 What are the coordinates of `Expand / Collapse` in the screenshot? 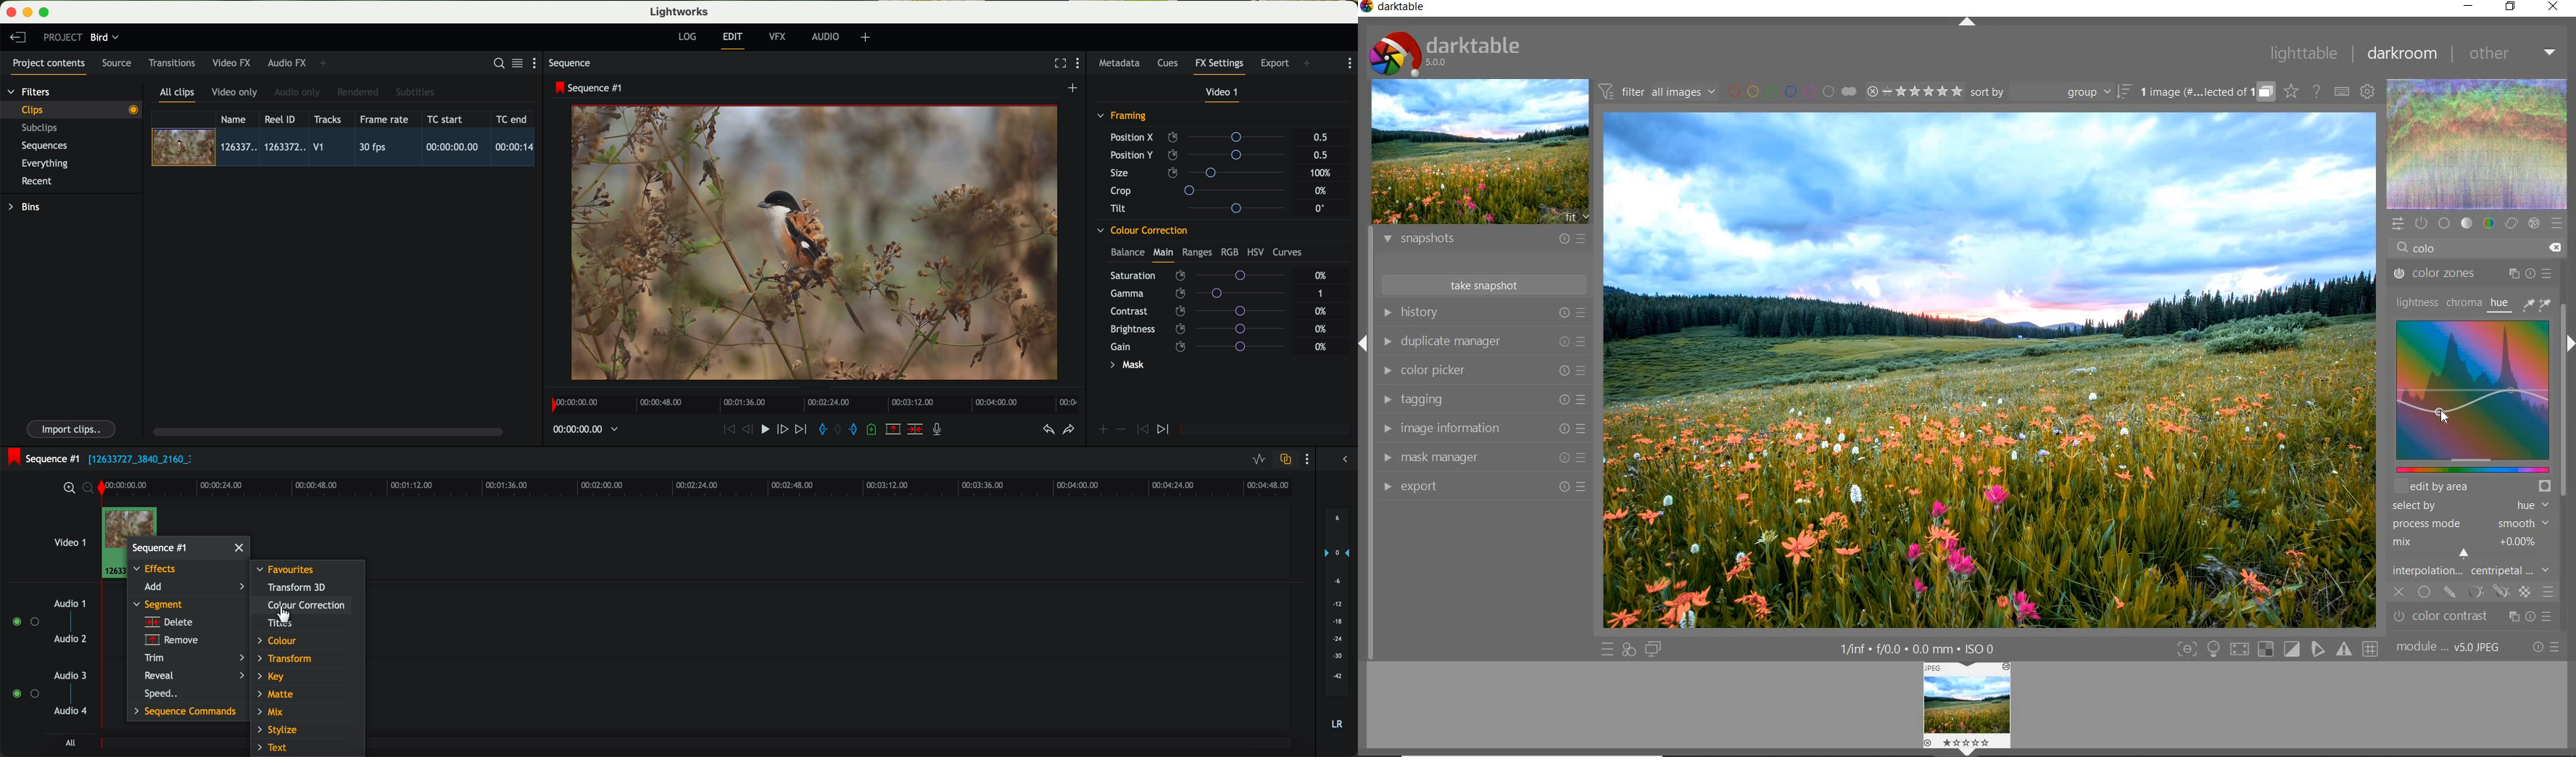 It's located at (1365, 342).